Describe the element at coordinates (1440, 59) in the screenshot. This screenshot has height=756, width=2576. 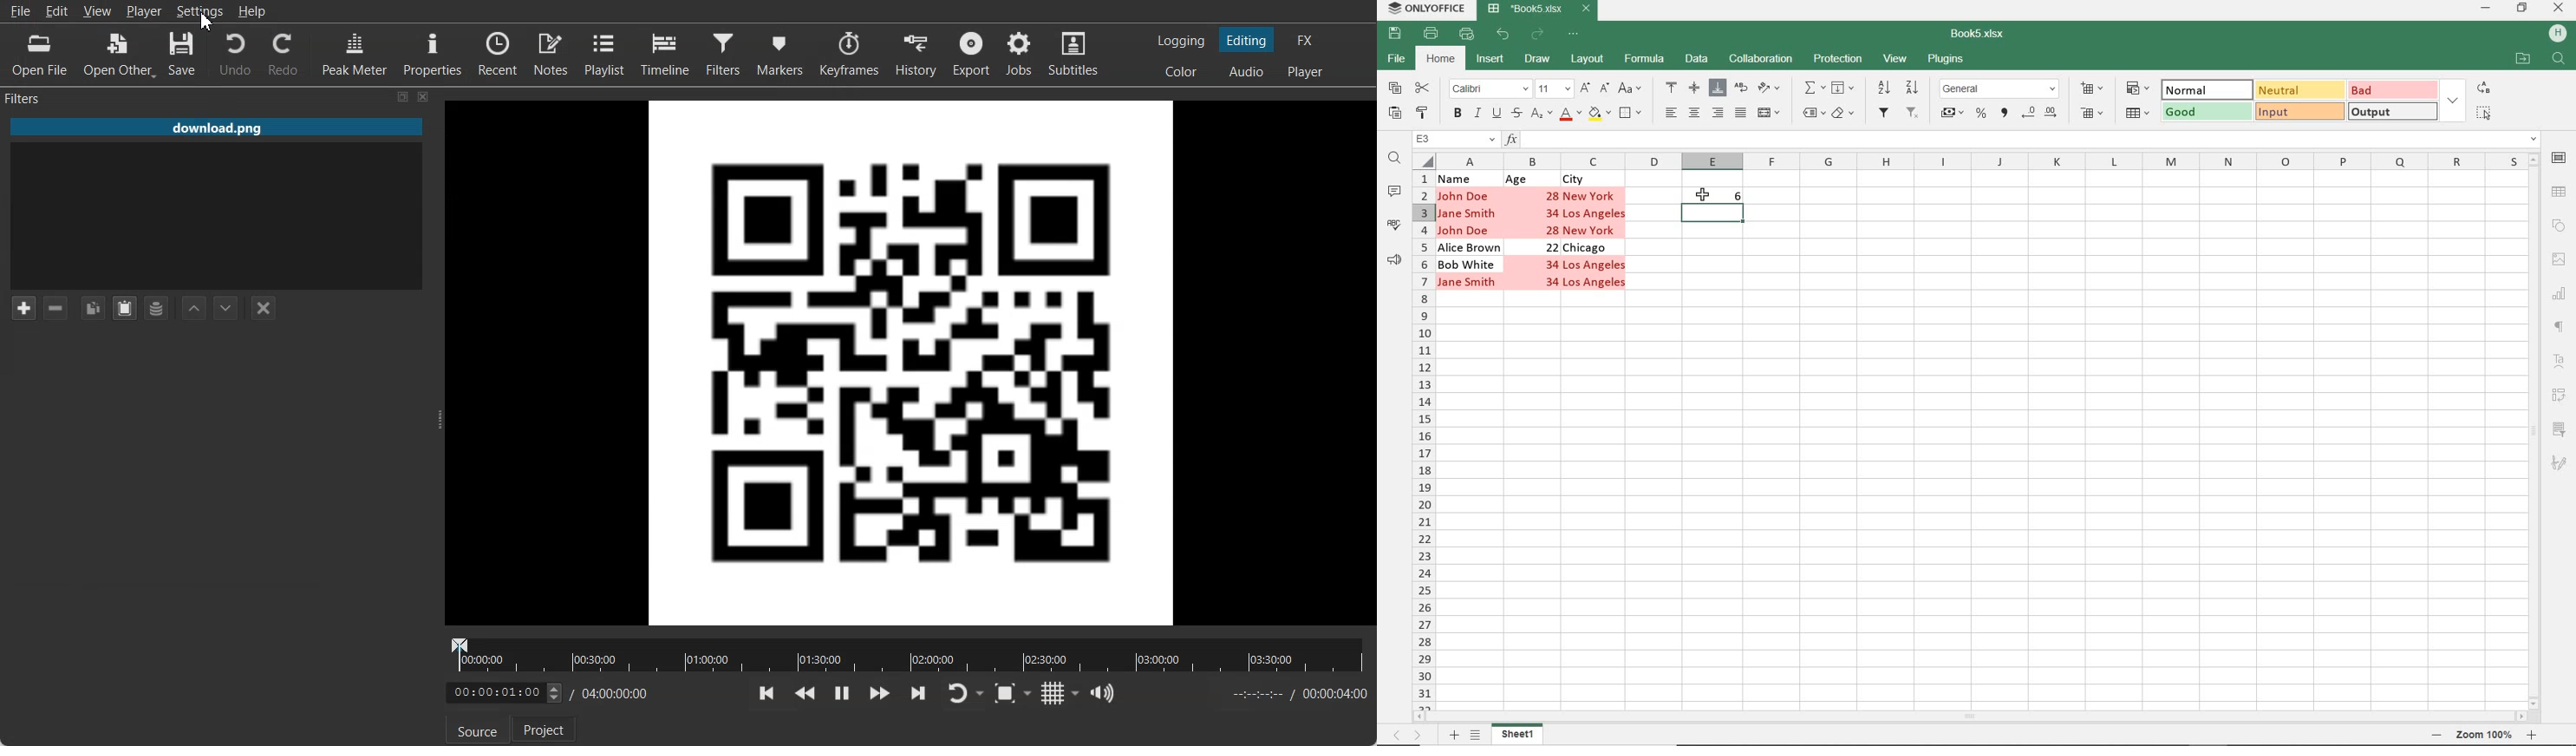
I see `HOME` at that location.